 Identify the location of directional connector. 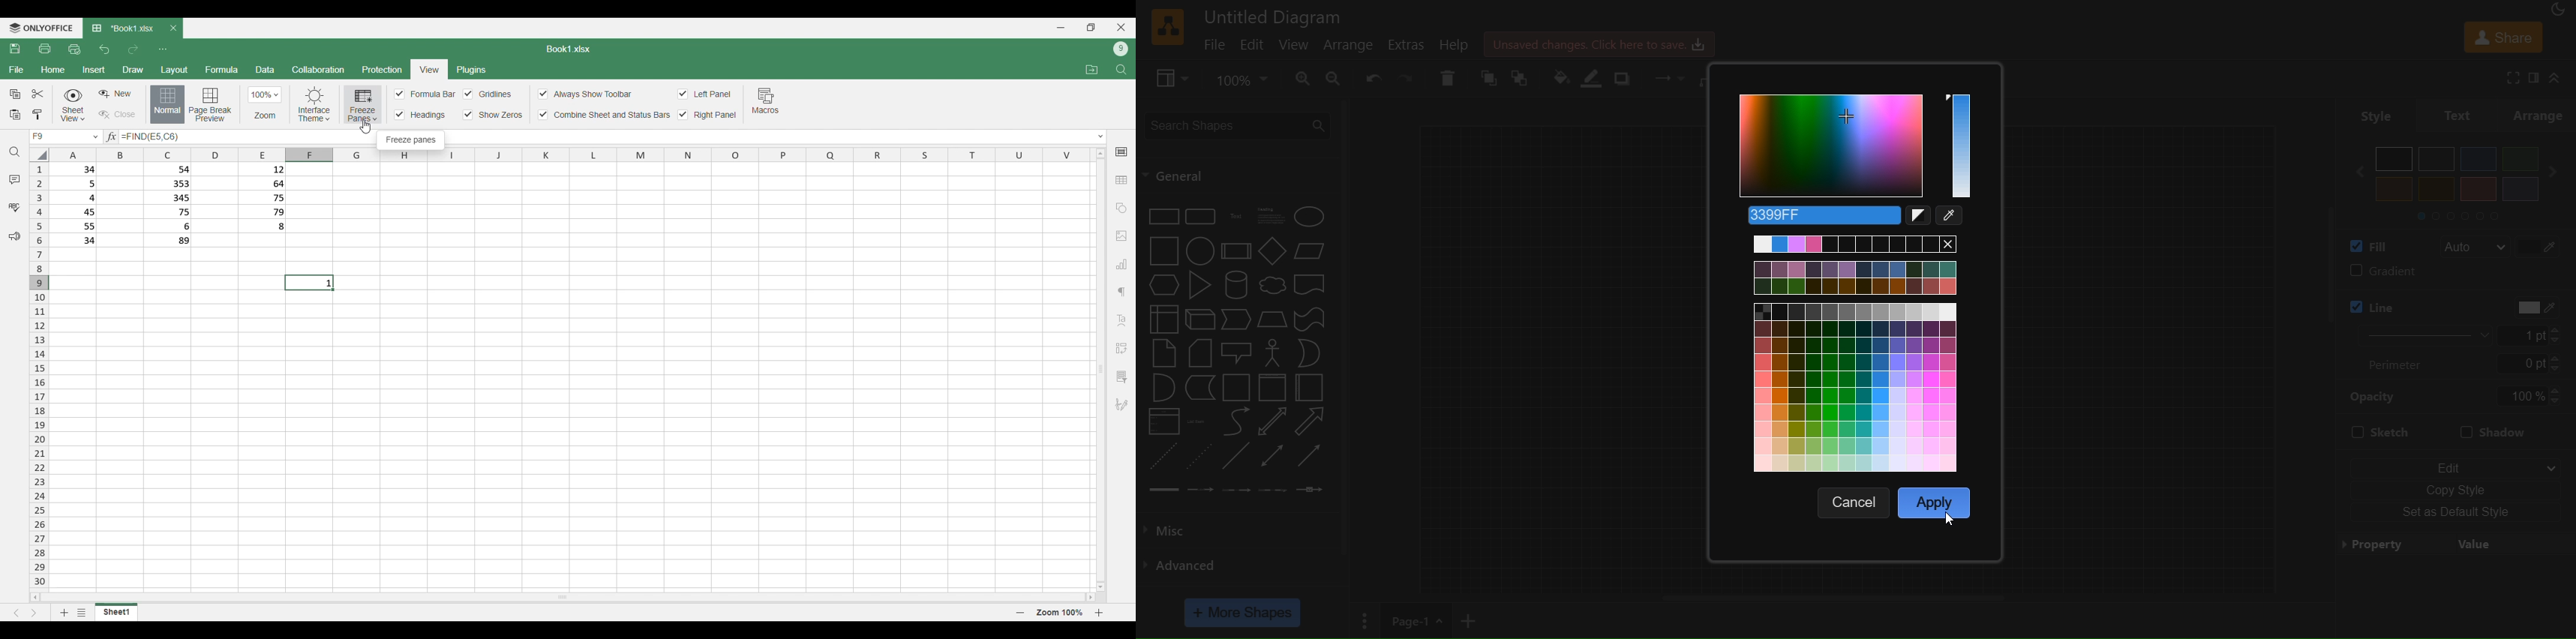
(1313, 457).